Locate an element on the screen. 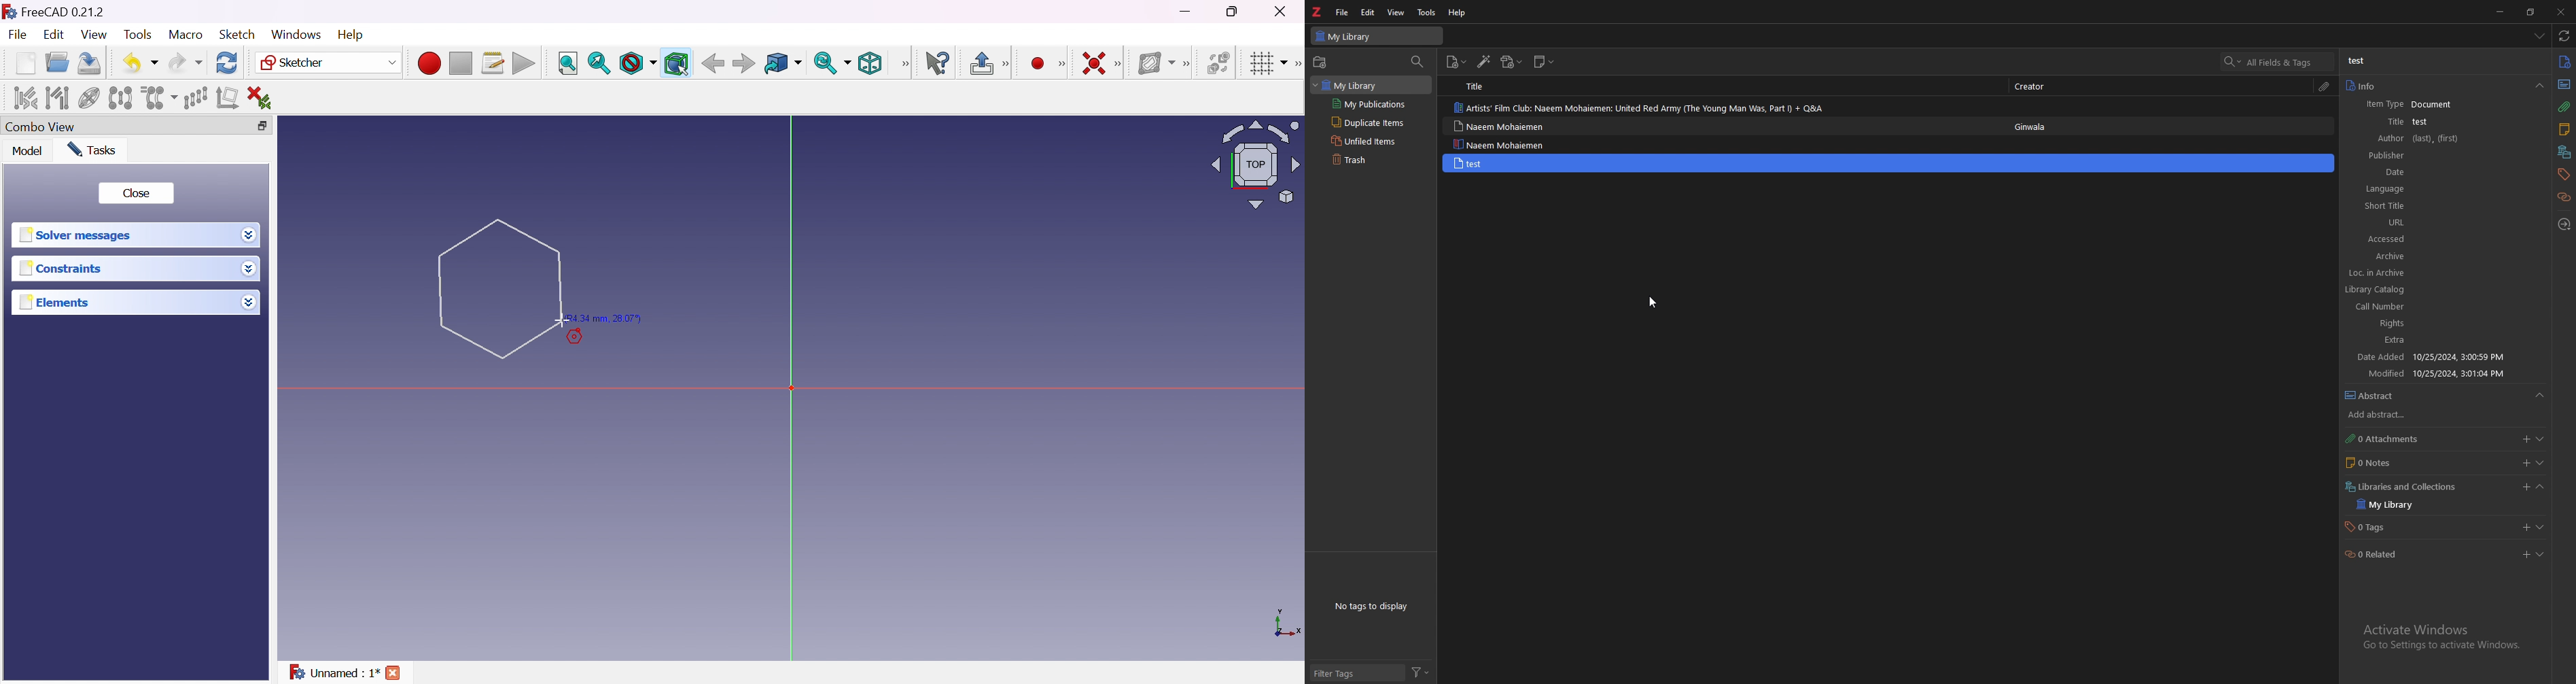 Image resolution: width=2576 pixels, height=700 pixels. View is located at coordinates (94, 35).